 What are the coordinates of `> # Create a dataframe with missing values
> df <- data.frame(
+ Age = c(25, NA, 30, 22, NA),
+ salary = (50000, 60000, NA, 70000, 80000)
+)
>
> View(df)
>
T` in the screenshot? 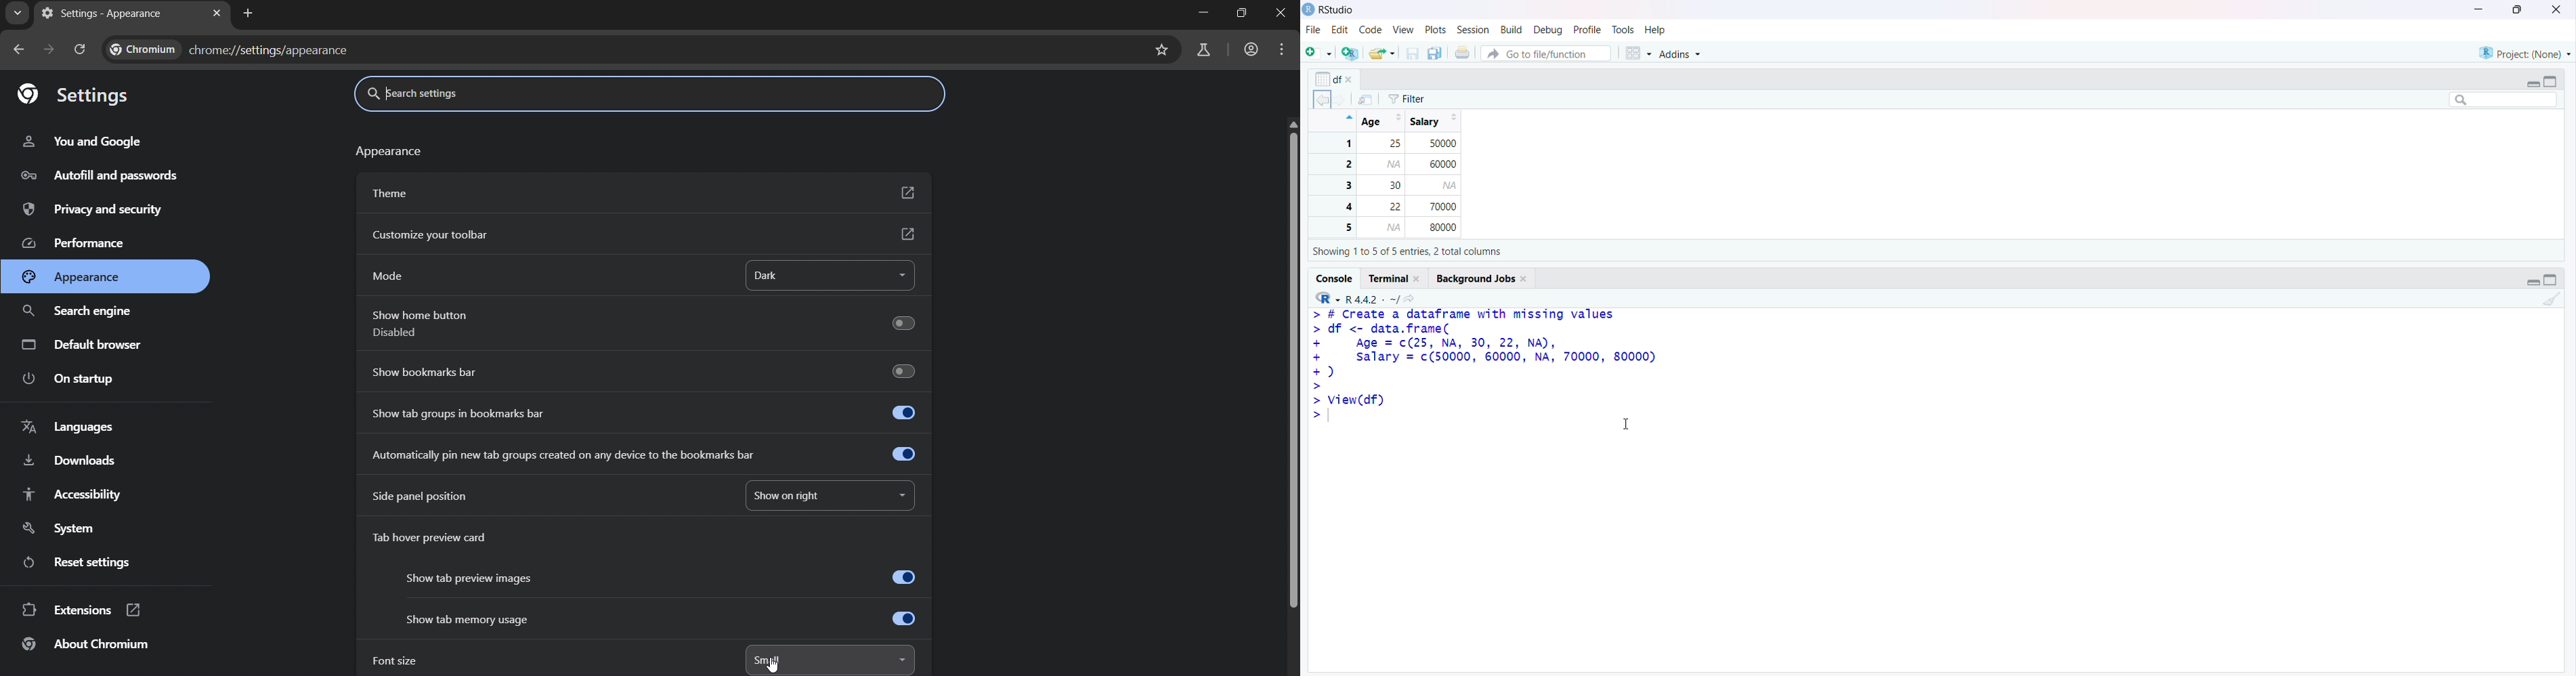 It's located at (1500, 367).